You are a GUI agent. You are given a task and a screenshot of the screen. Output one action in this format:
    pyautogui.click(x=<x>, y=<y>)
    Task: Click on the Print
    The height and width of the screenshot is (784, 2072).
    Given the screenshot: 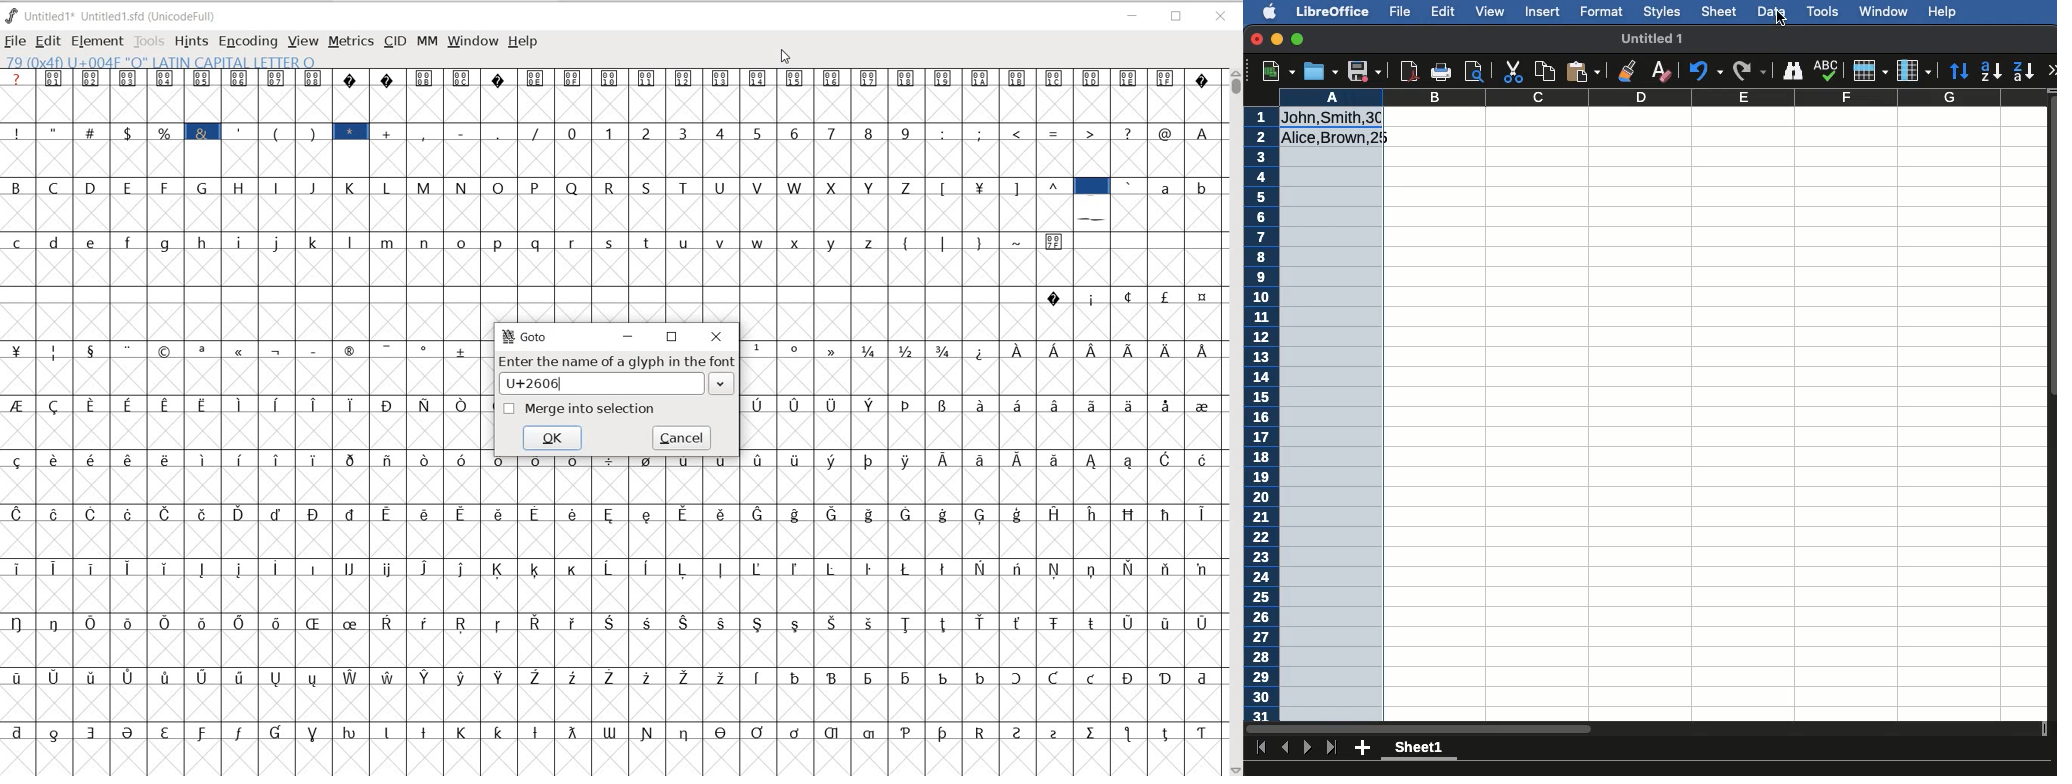 What is the action you would take?
    pyautogui.click(x=1440, y=69)
    